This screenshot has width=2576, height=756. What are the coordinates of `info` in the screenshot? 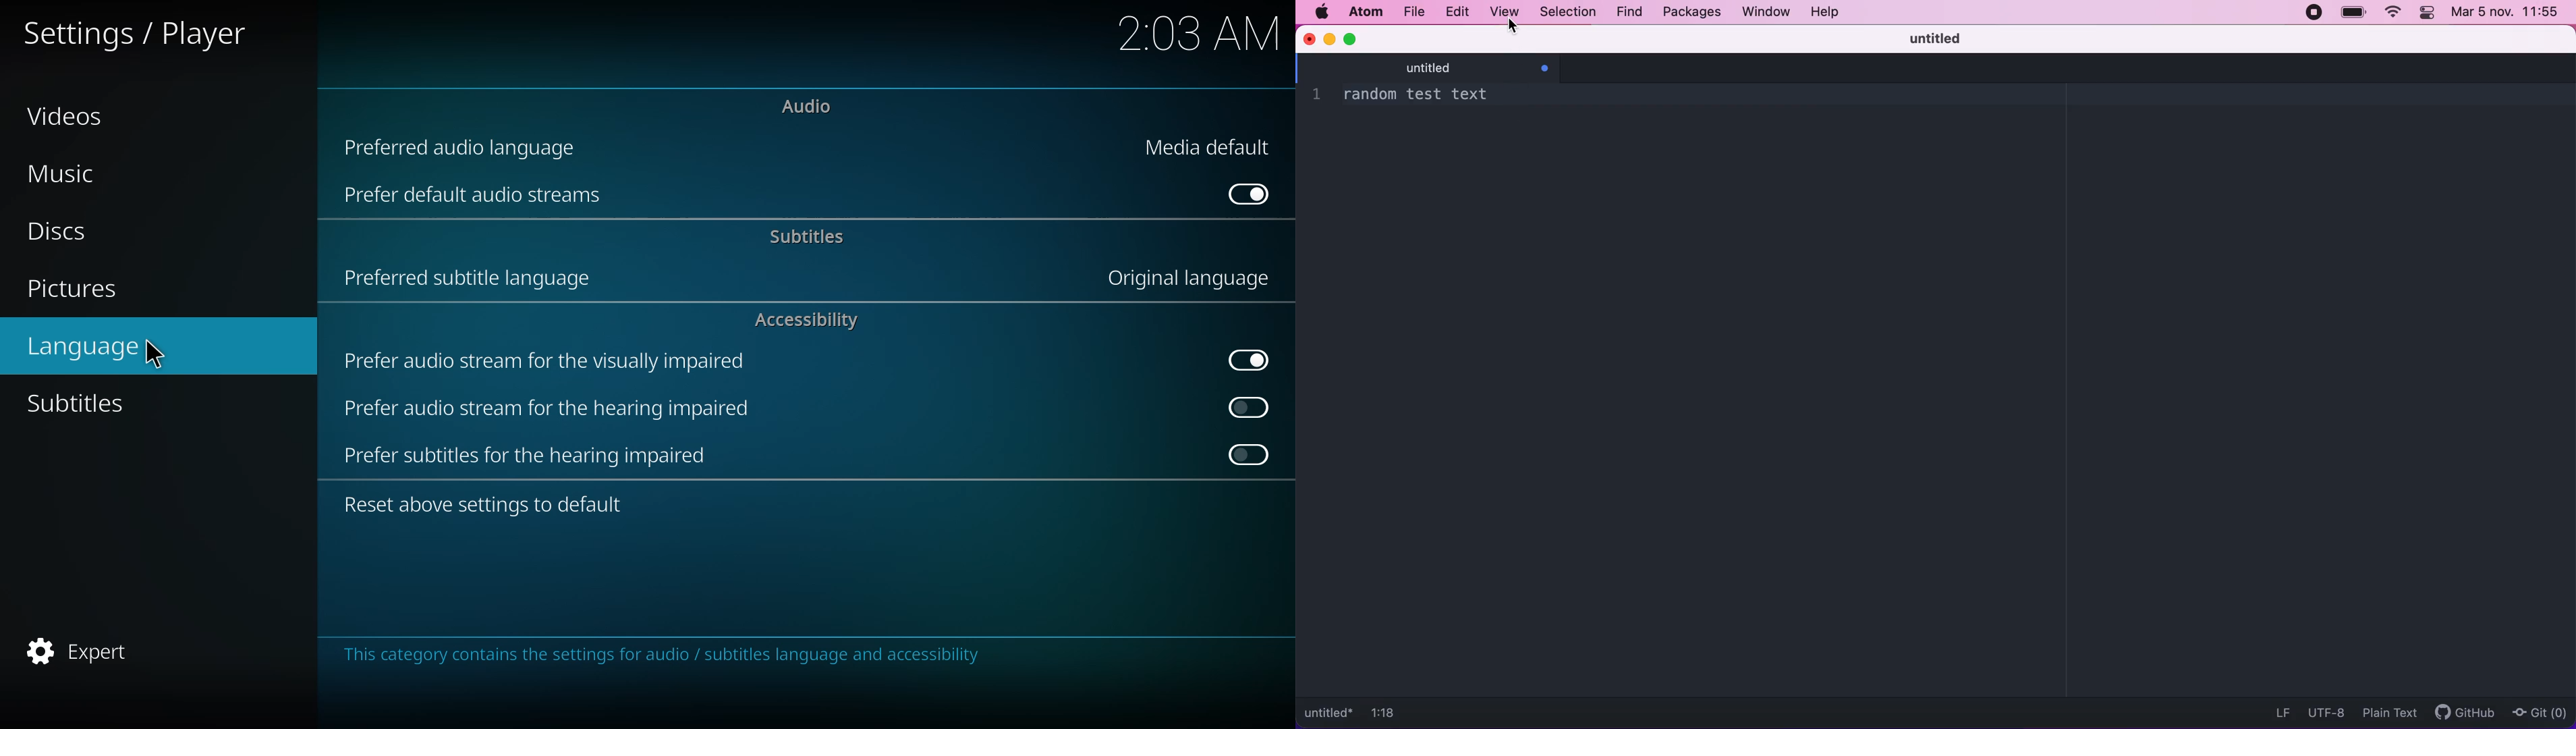 It's located at (662, 656).